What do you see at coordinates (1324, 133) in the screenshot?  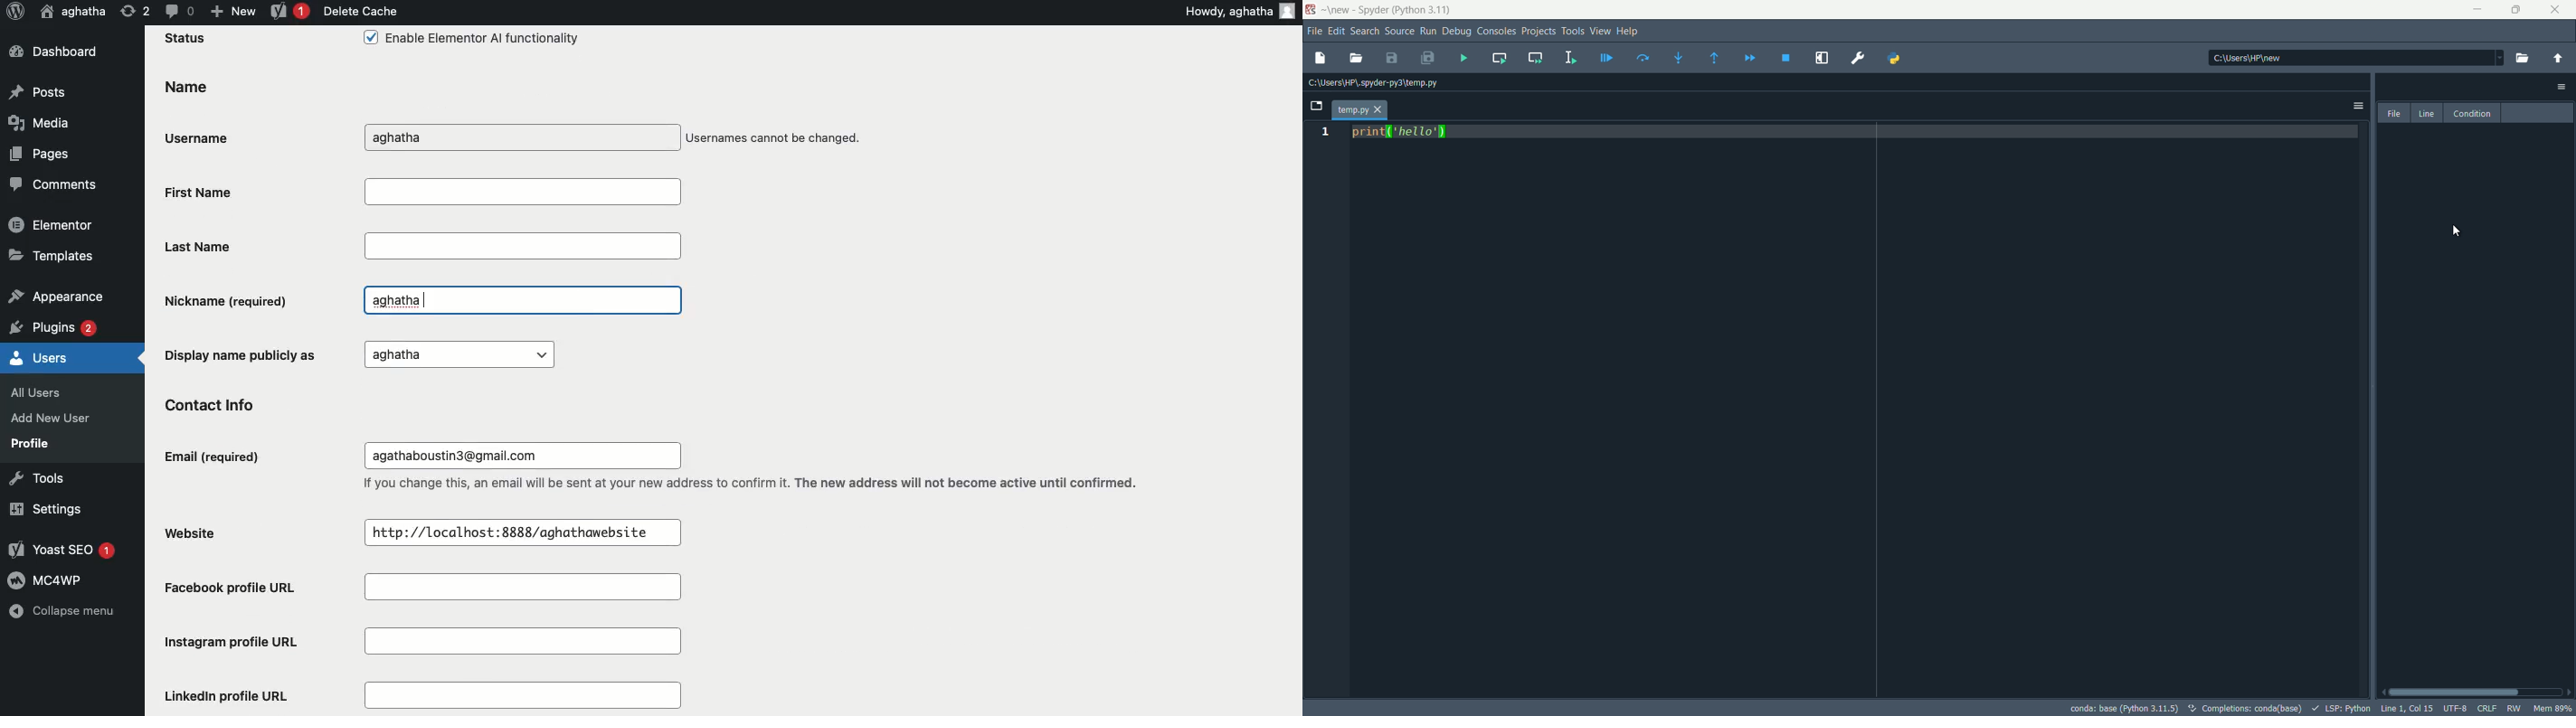 I see `line number 1` at bounding box center [1324, 133].